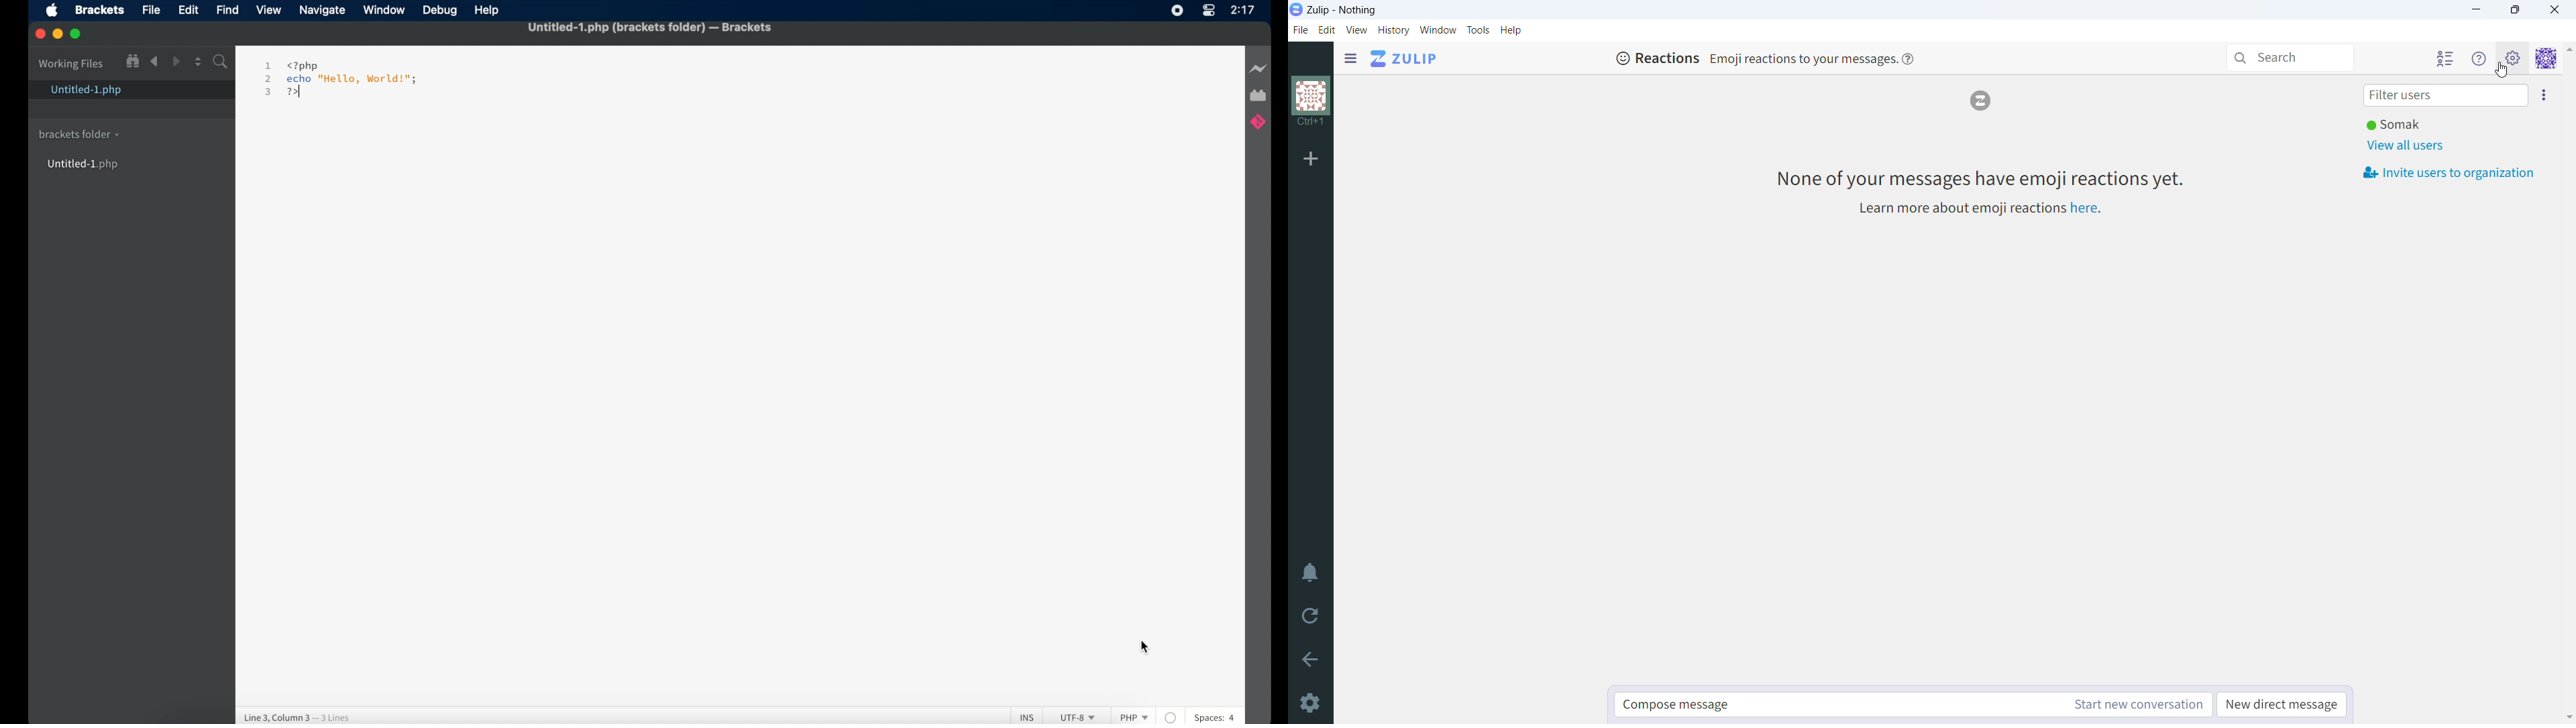 The height and width of the screenshot is (728, 2576). I want to click on hide user list, so click(2445, 58).